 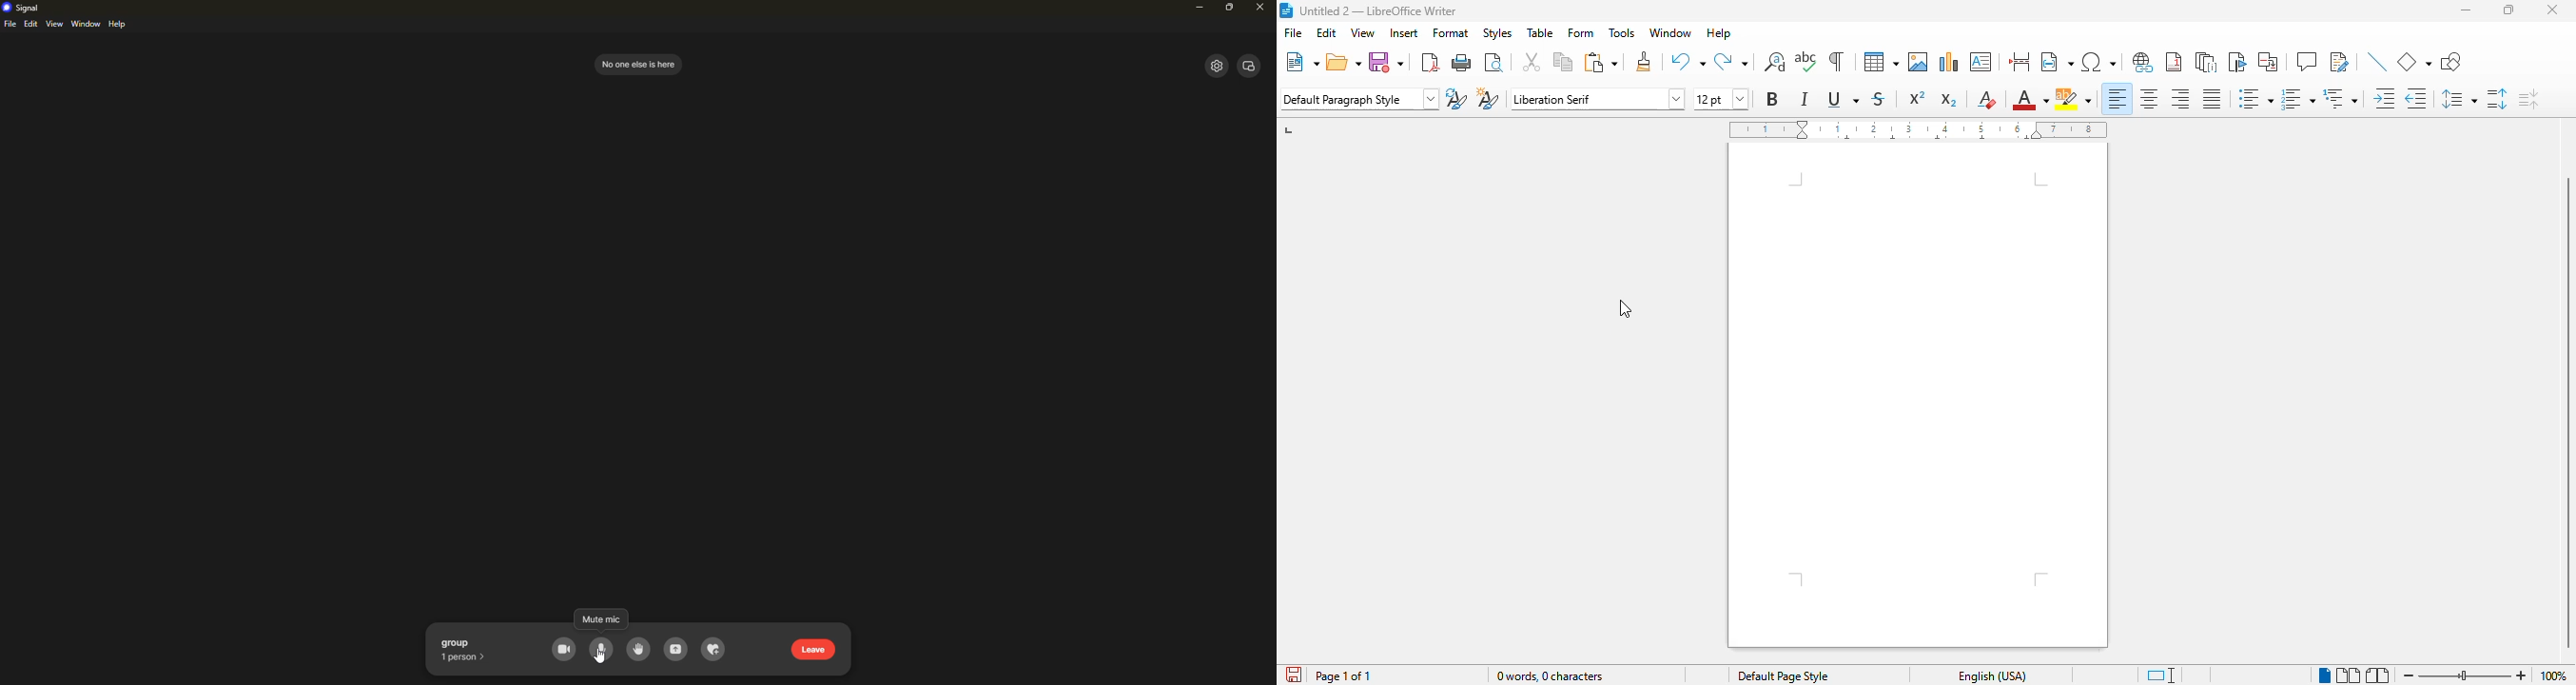 I want to click on toggle unordered list, so click(x=2255, y=98).